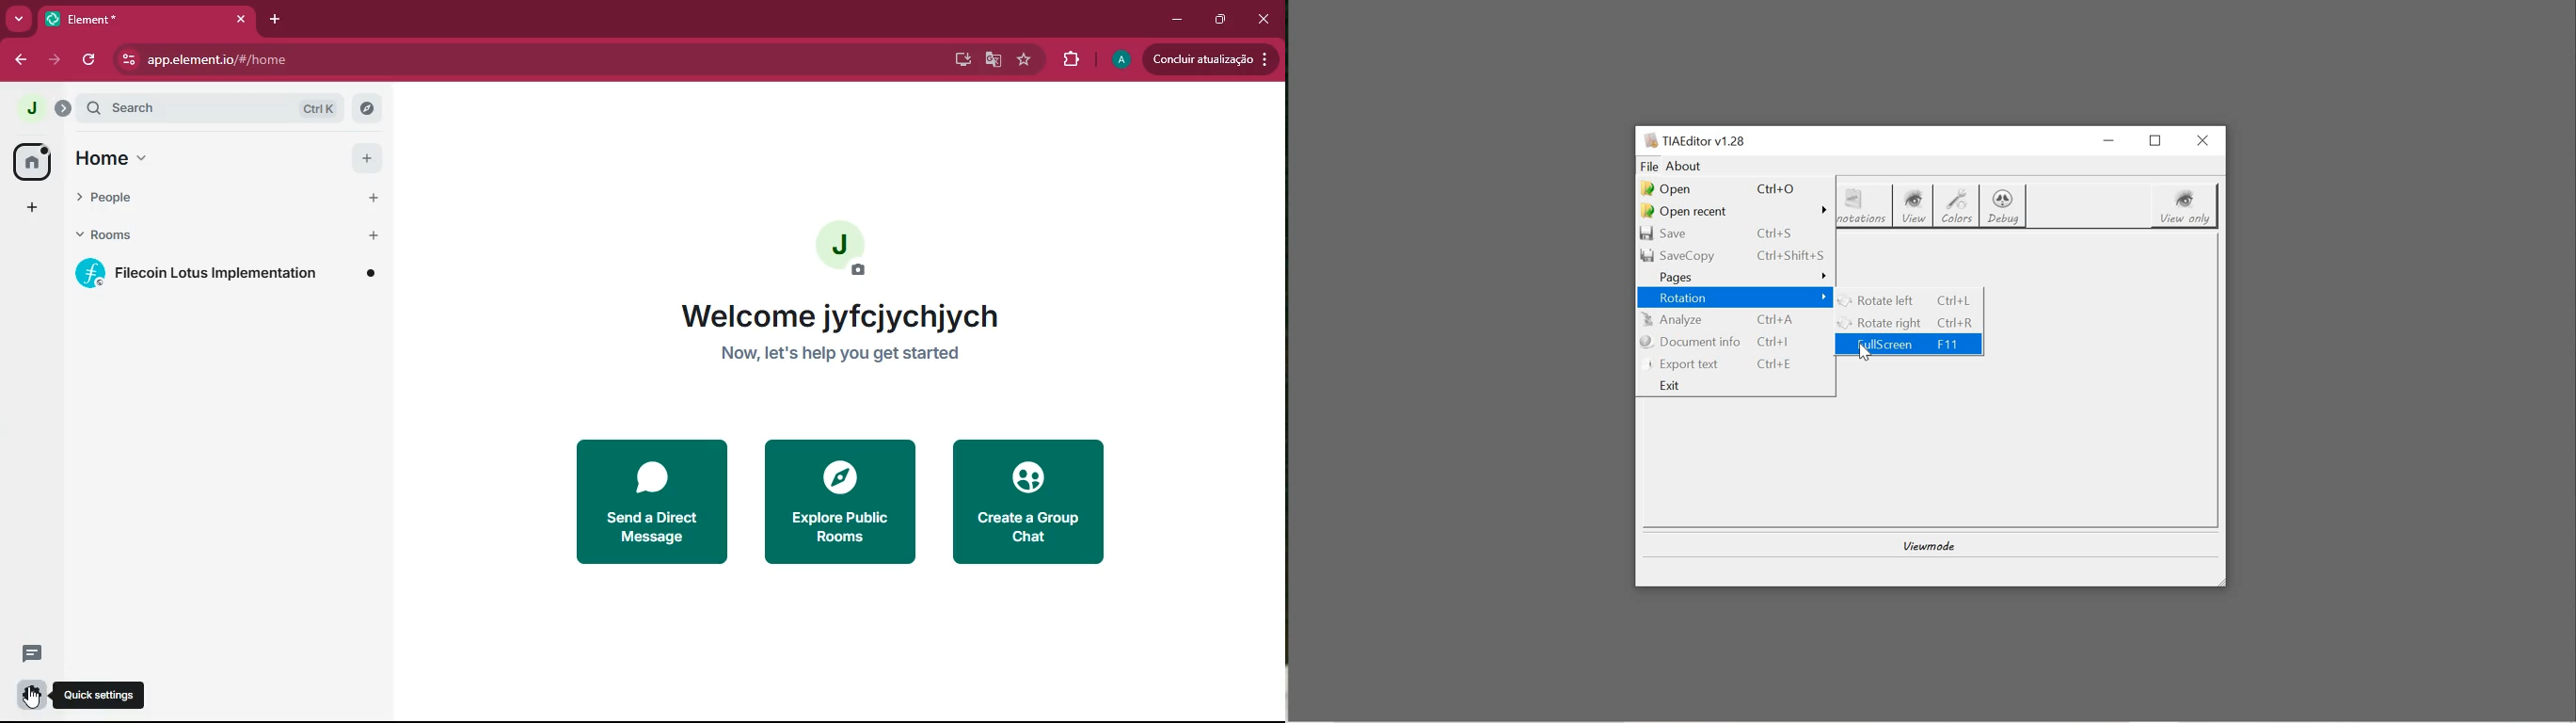 This screenshot has width=2576, height=728. Describe the element at coordinates (1220, 20) in the screenshot. I see `maximize` at that location.